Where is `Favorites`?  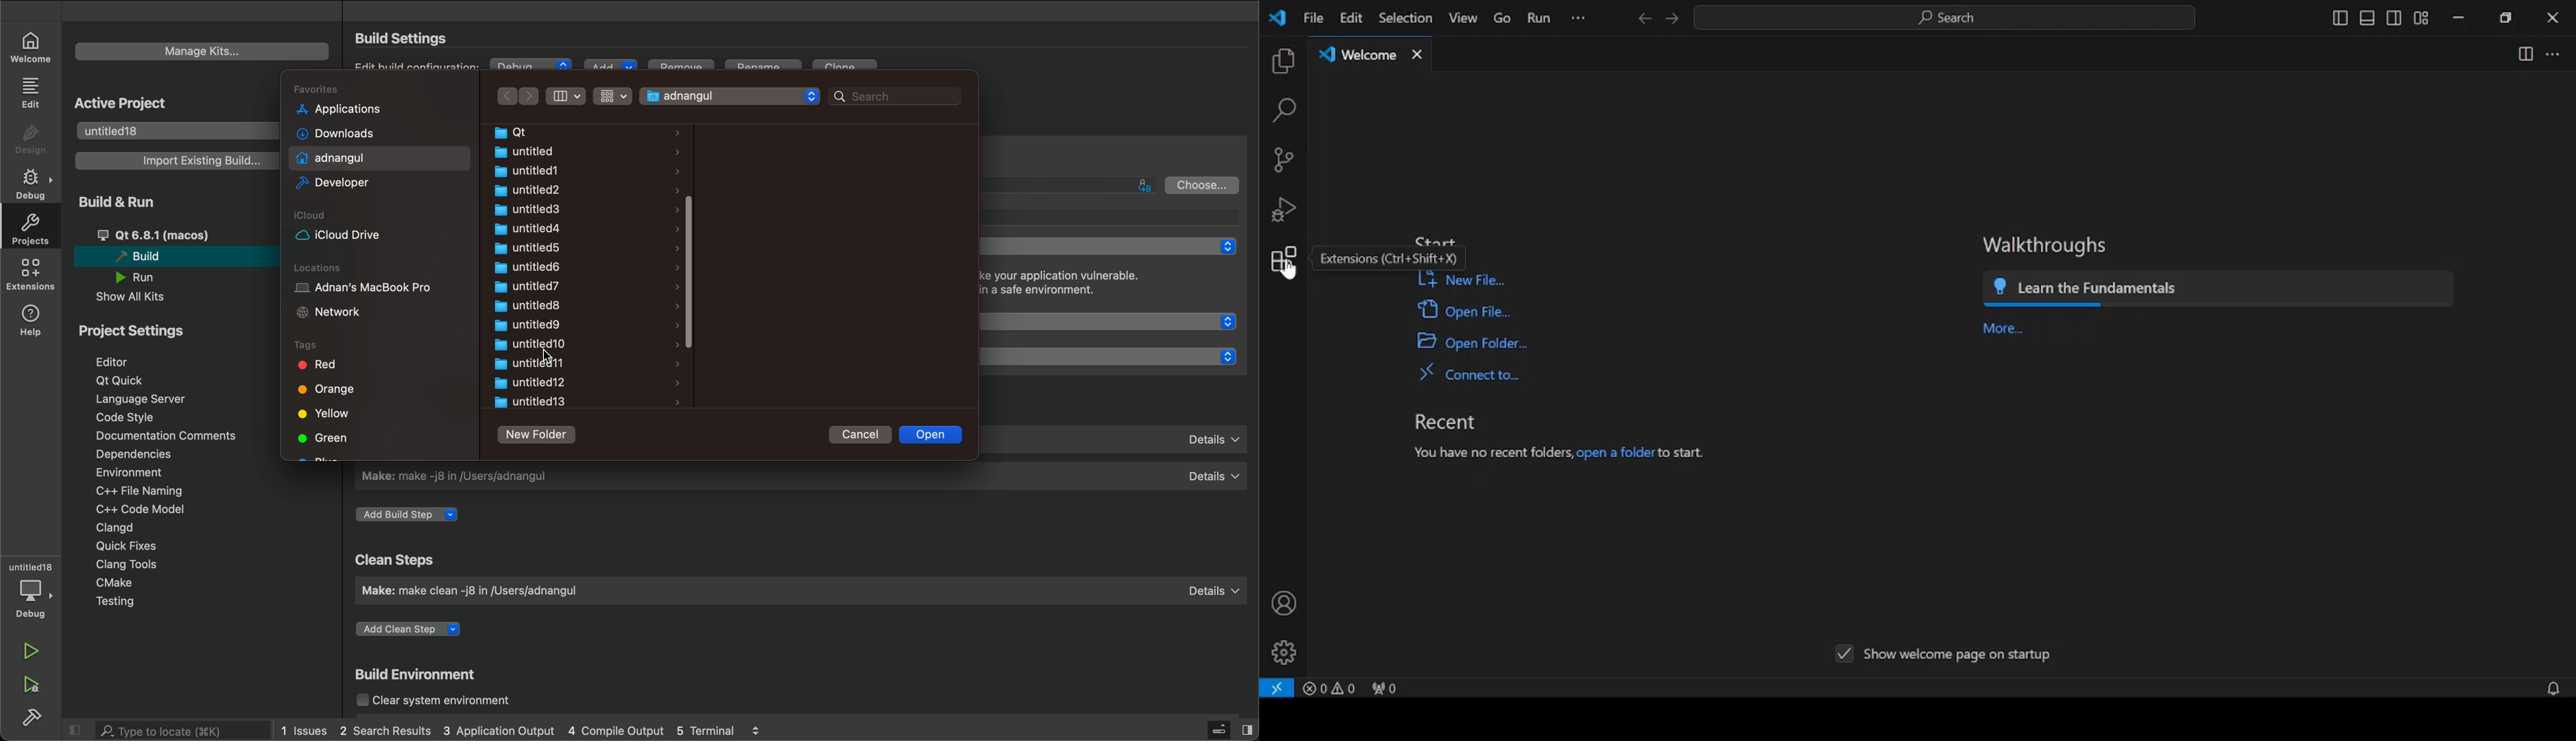
Favorites is located at coordinates (317, 87).